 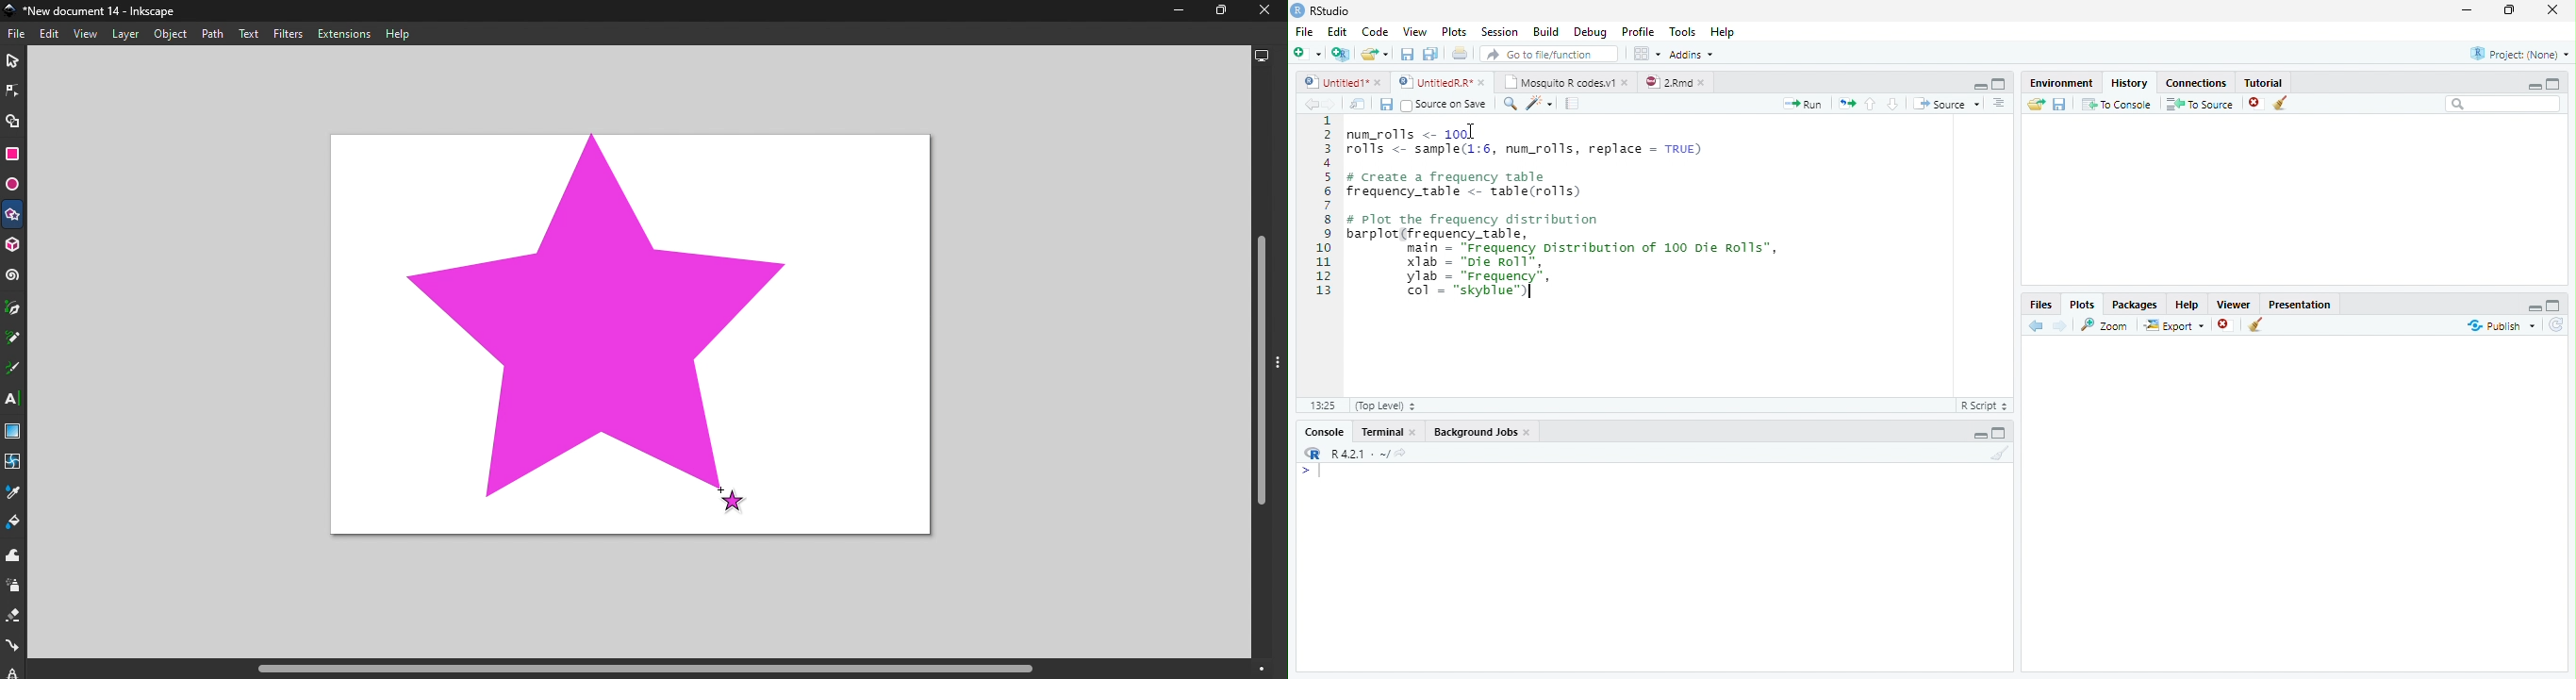 What do you see at coordinates (1360, 104) in the screenshot?
I see `Show in new window` at bounding box center [1360, 104].